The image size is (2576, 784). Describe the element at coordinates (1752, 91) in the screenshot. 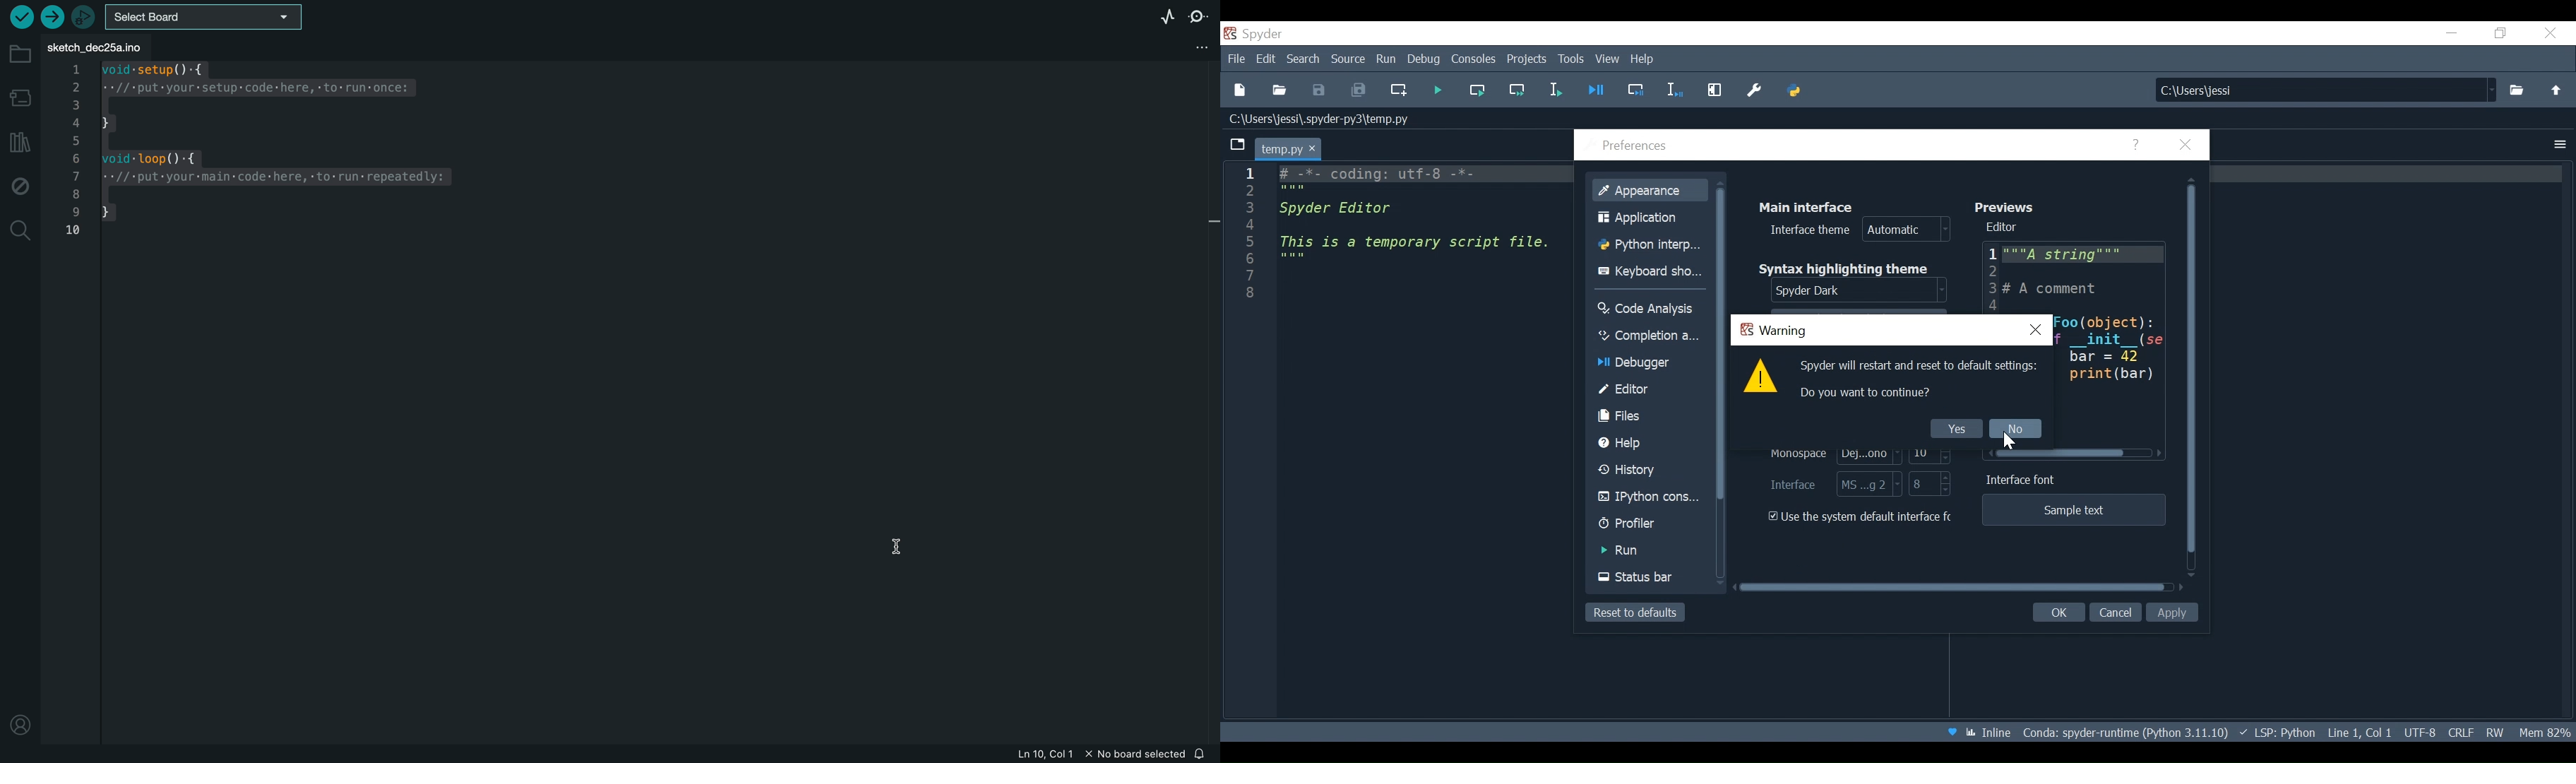

I see `Preference` at that location.